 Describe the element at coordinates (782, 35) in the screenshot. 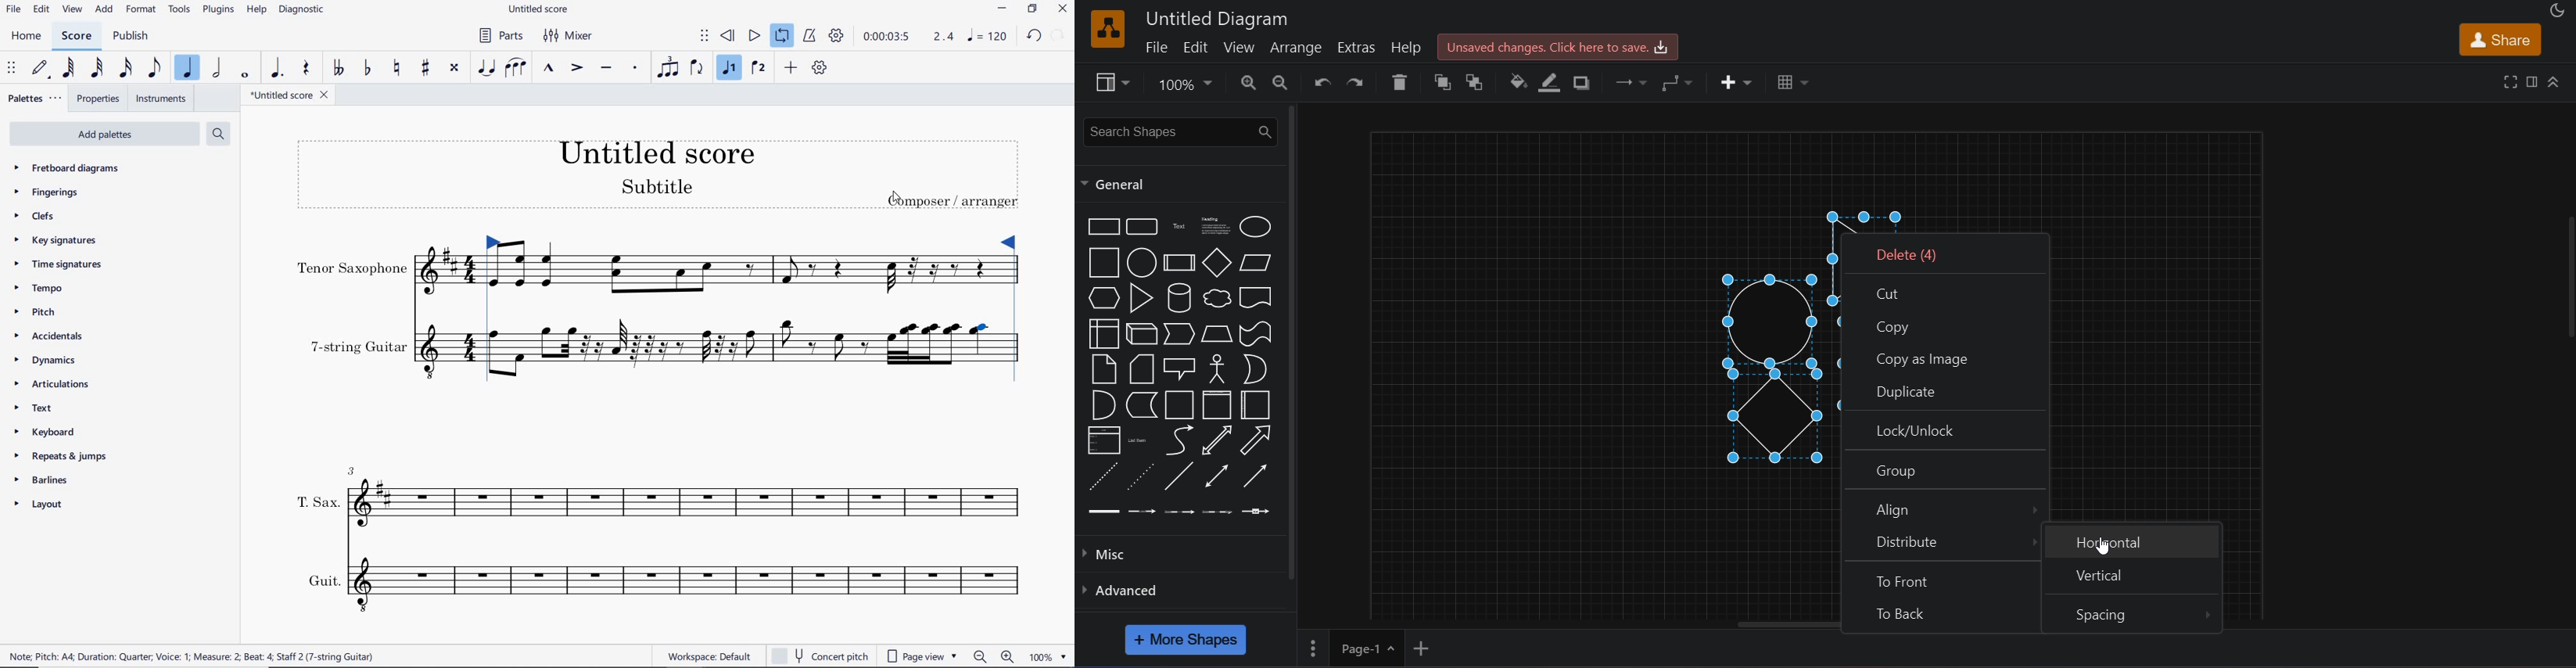

I see `LOOP PLAYBACK` at that location.